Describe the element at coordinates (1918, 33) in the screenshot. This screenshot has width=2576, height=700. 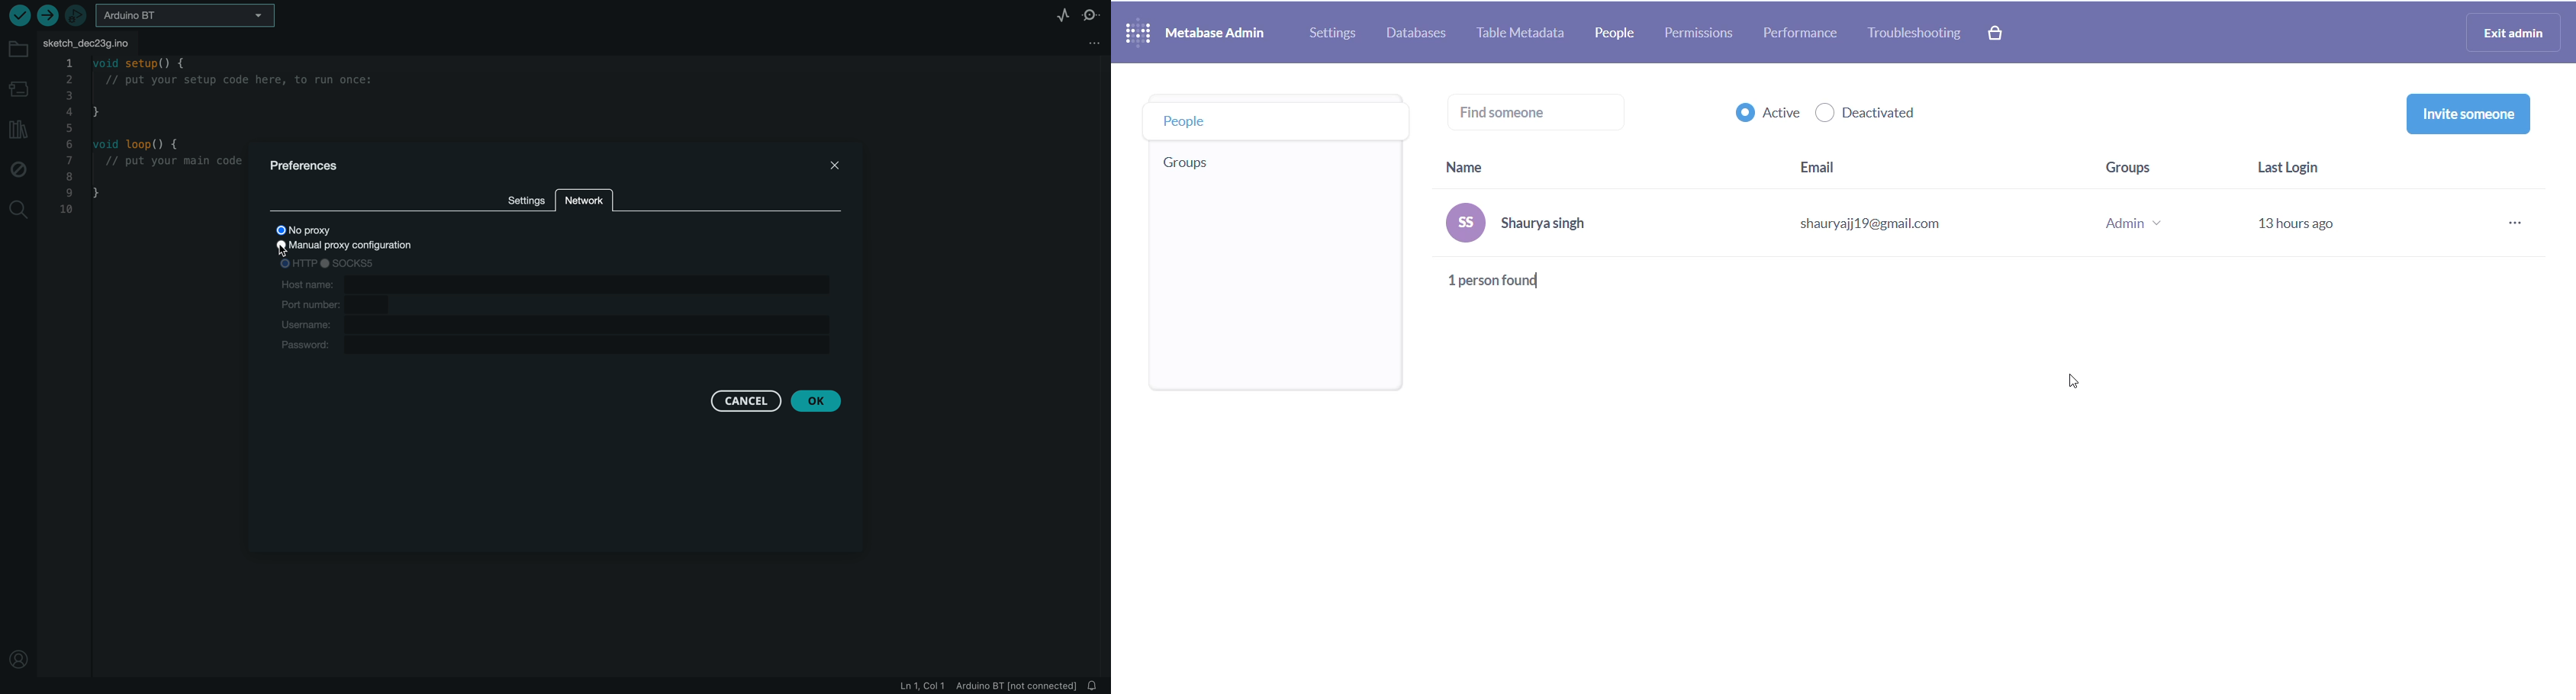
I see `troubleshooting` at that location.